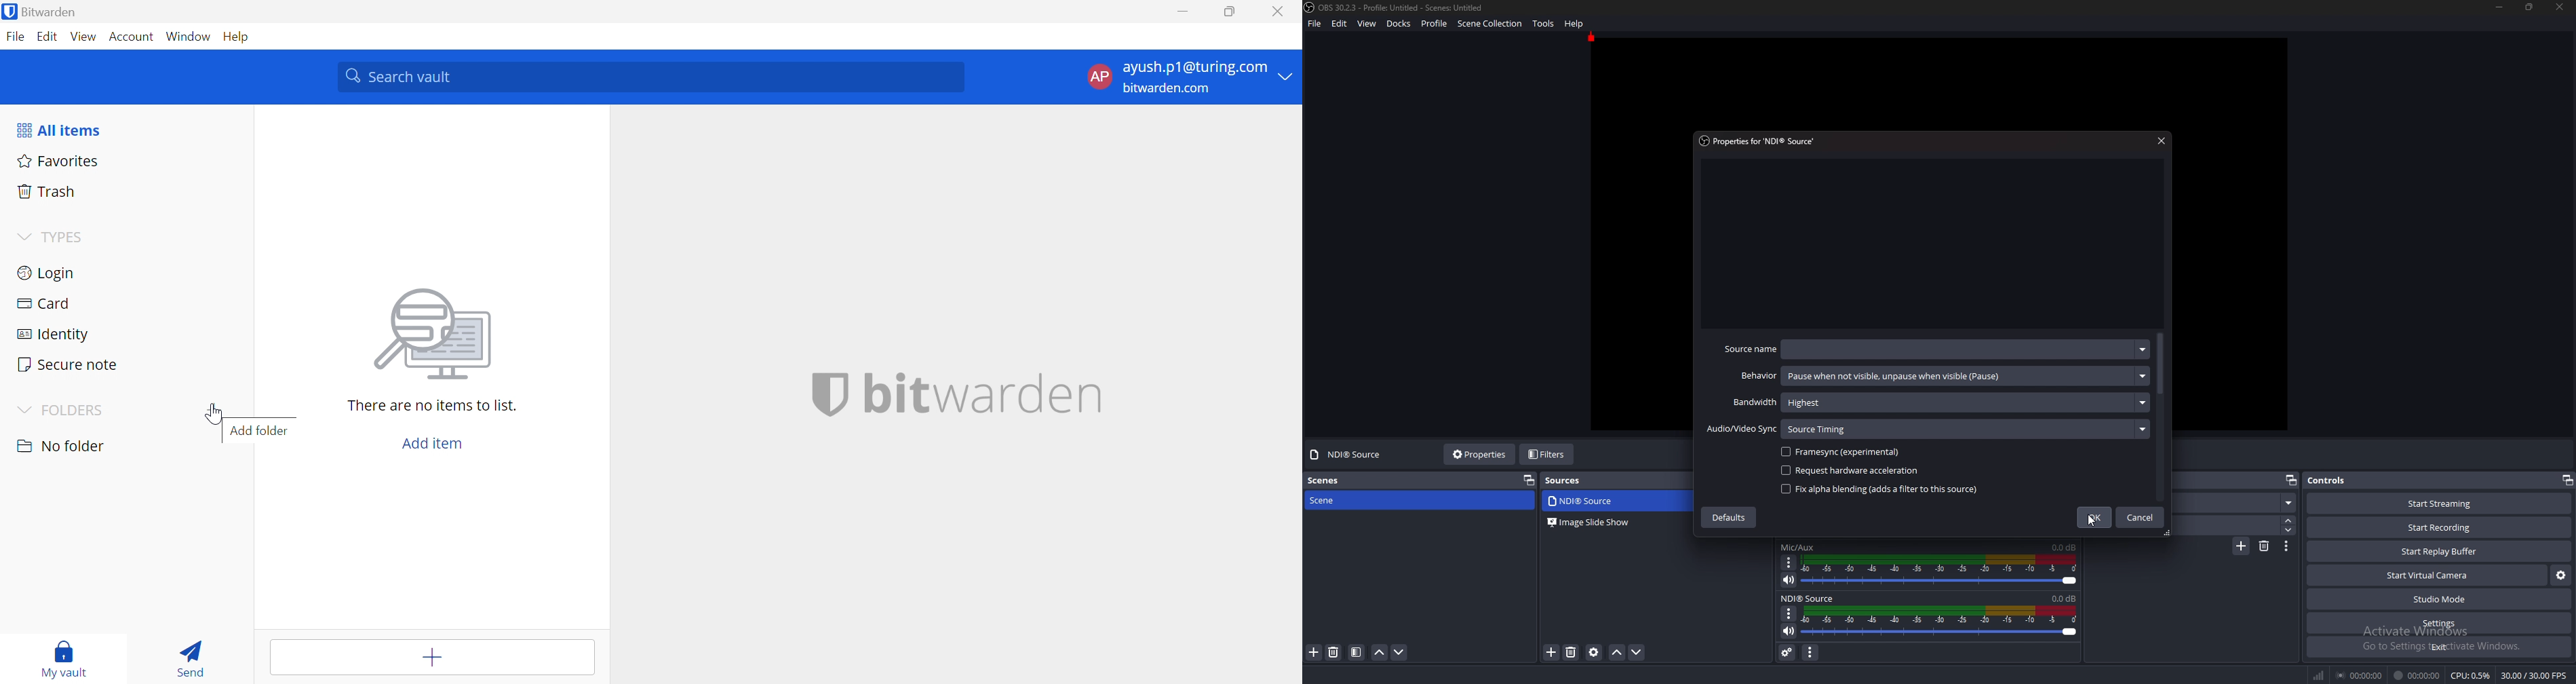 The height and width of the screenshot is (700, 2576). What do you see at coordinates (2361, 676) in the screenshot?
I see `streaming duration` at bounding box center [2361, 676].